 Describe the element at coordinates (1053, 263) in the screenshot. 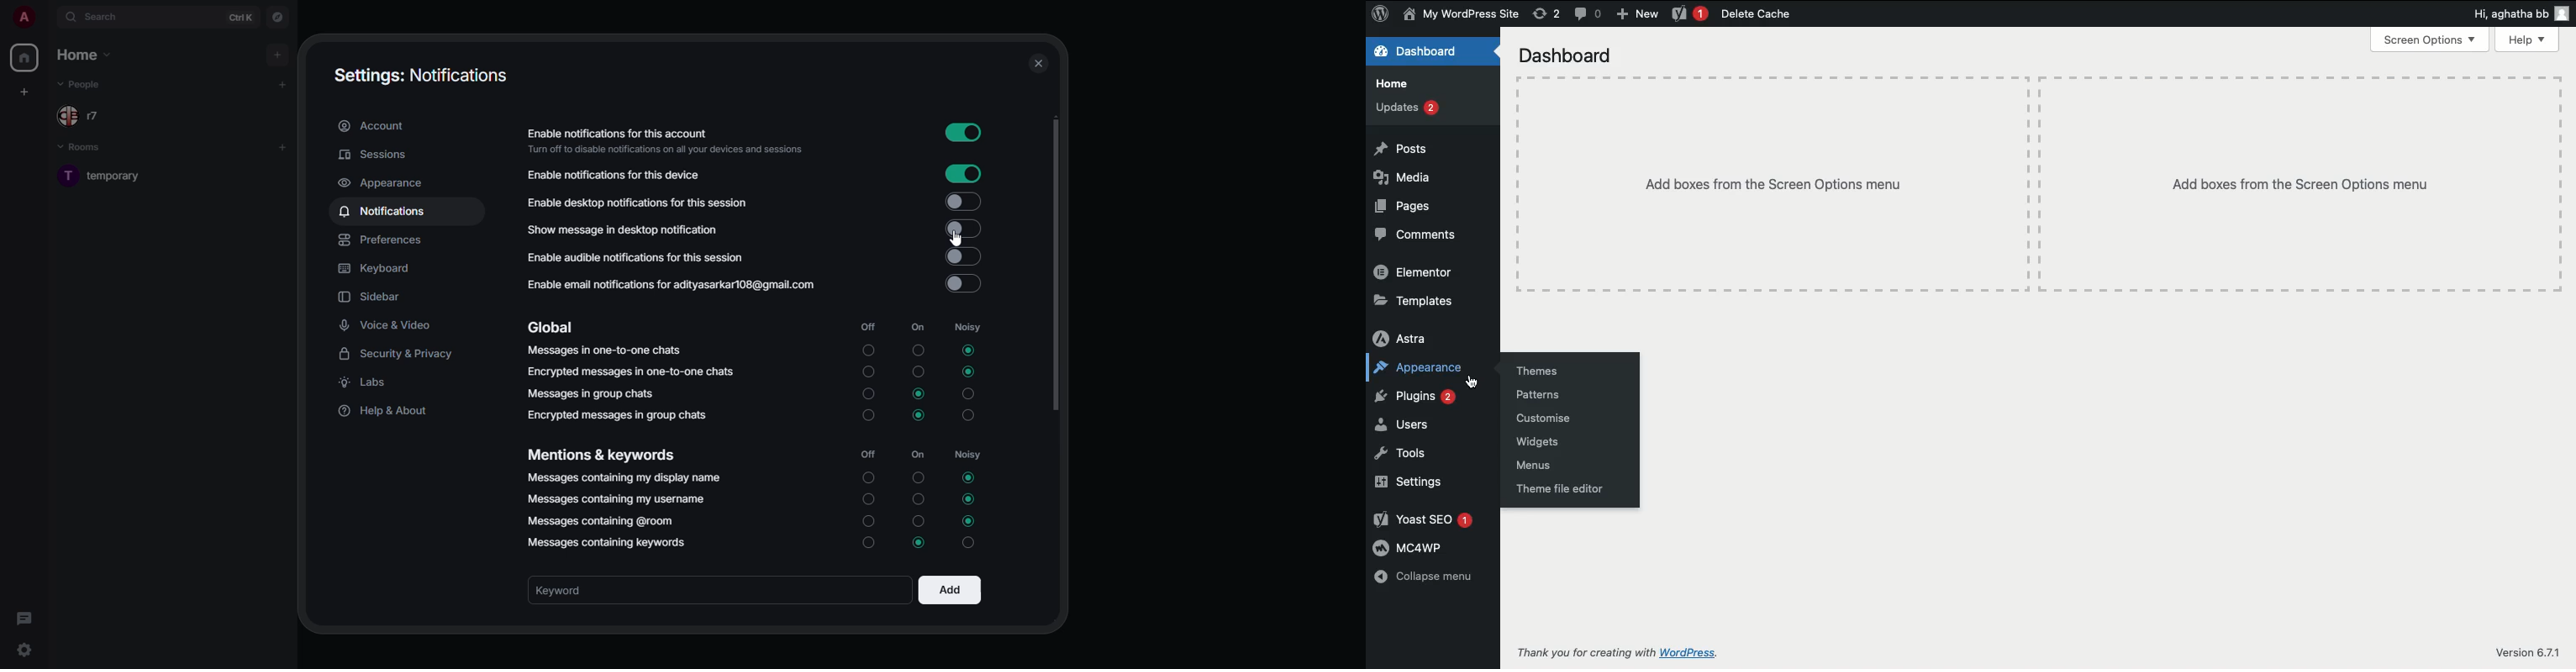

I see `scroll bar` at that location.